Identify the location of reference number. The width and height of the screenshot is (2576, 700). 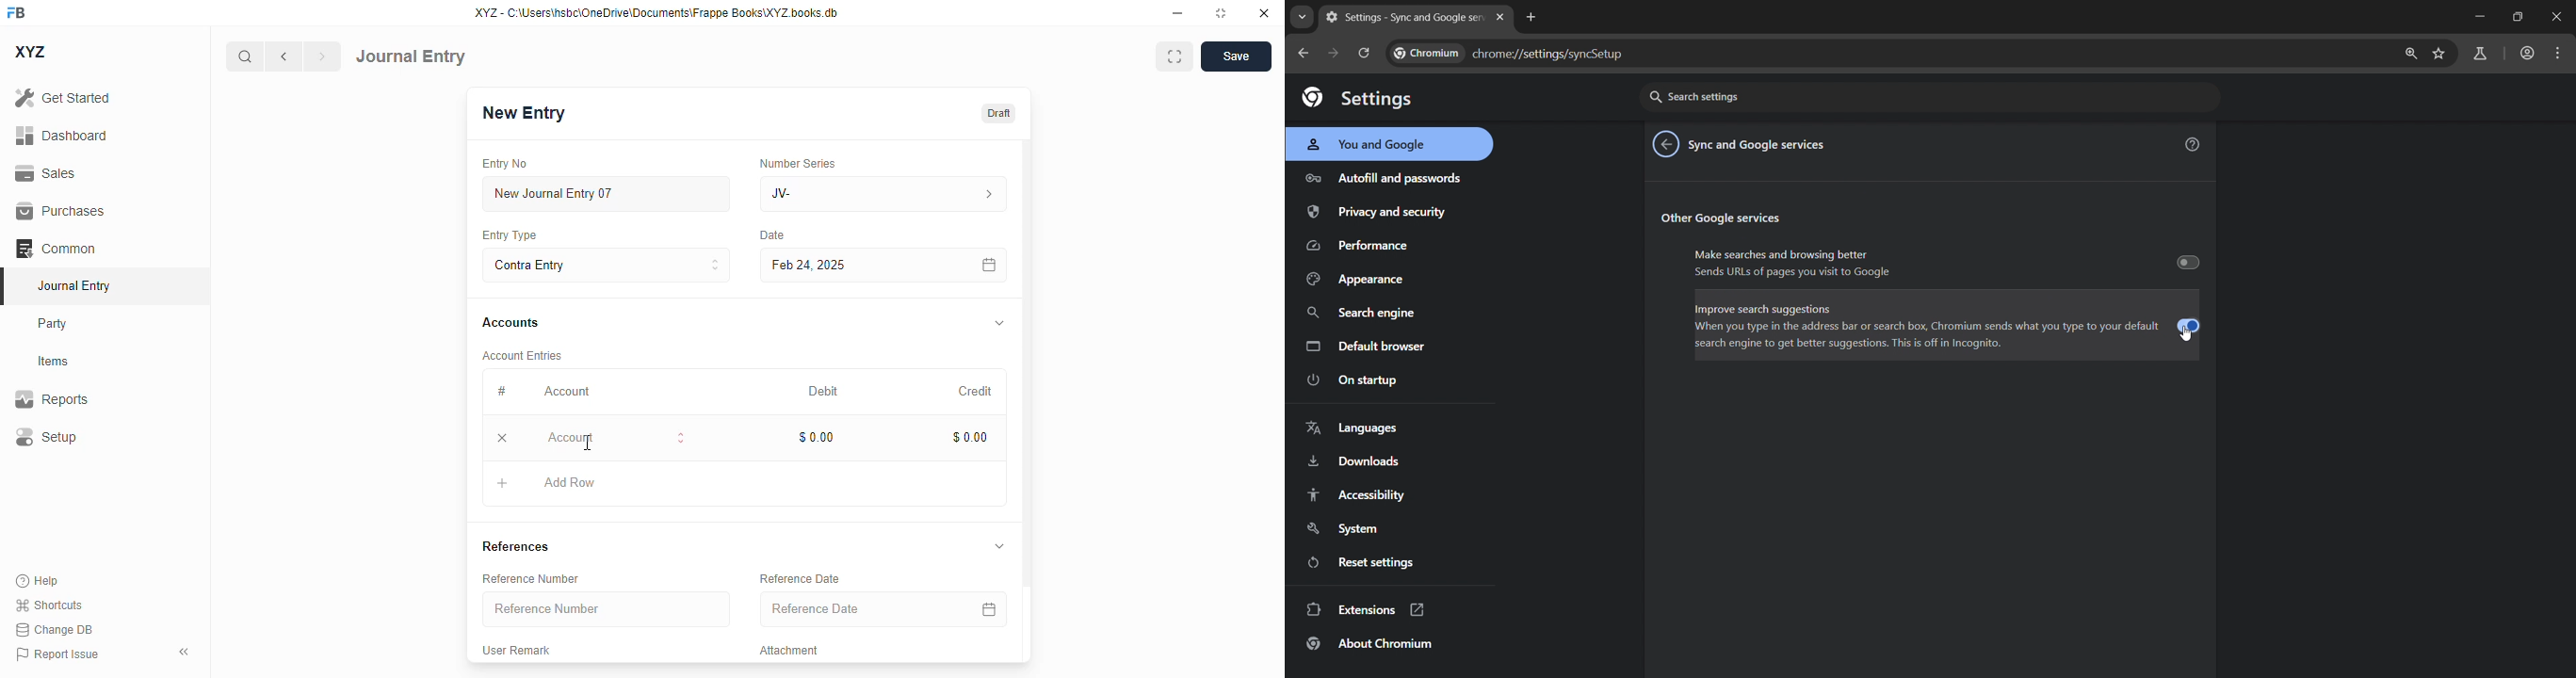
(533, 578).